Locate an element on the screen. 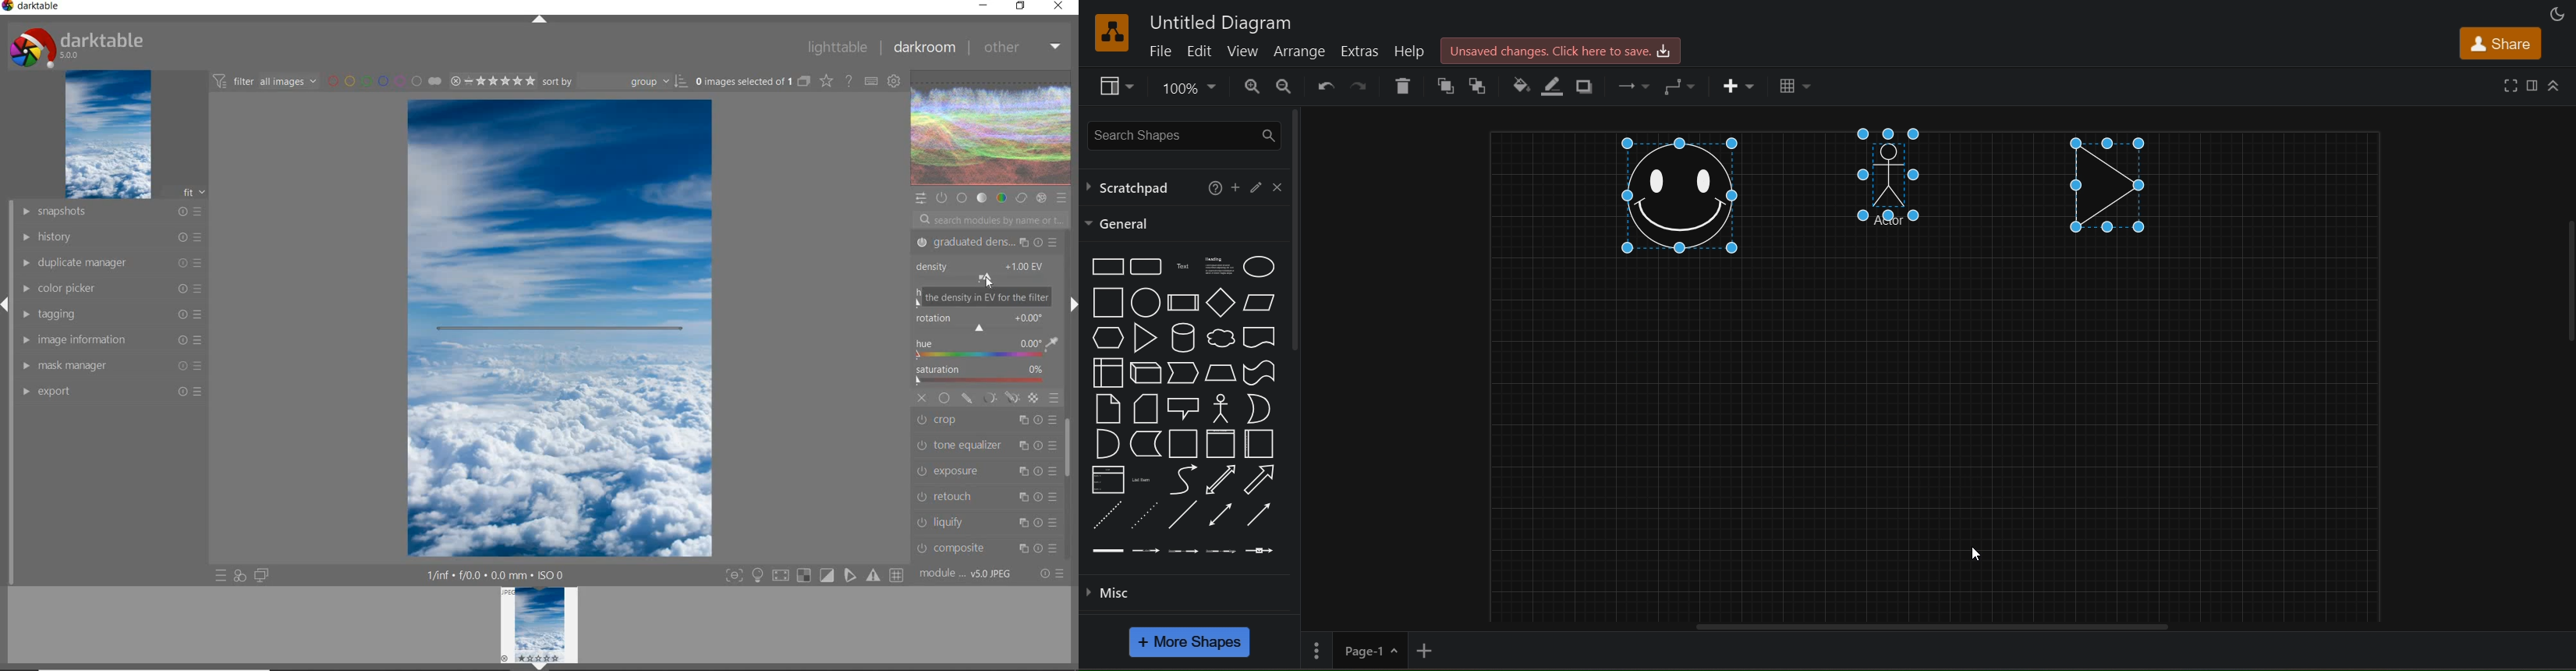  DARKROOM is located at coordinates (924, 48).